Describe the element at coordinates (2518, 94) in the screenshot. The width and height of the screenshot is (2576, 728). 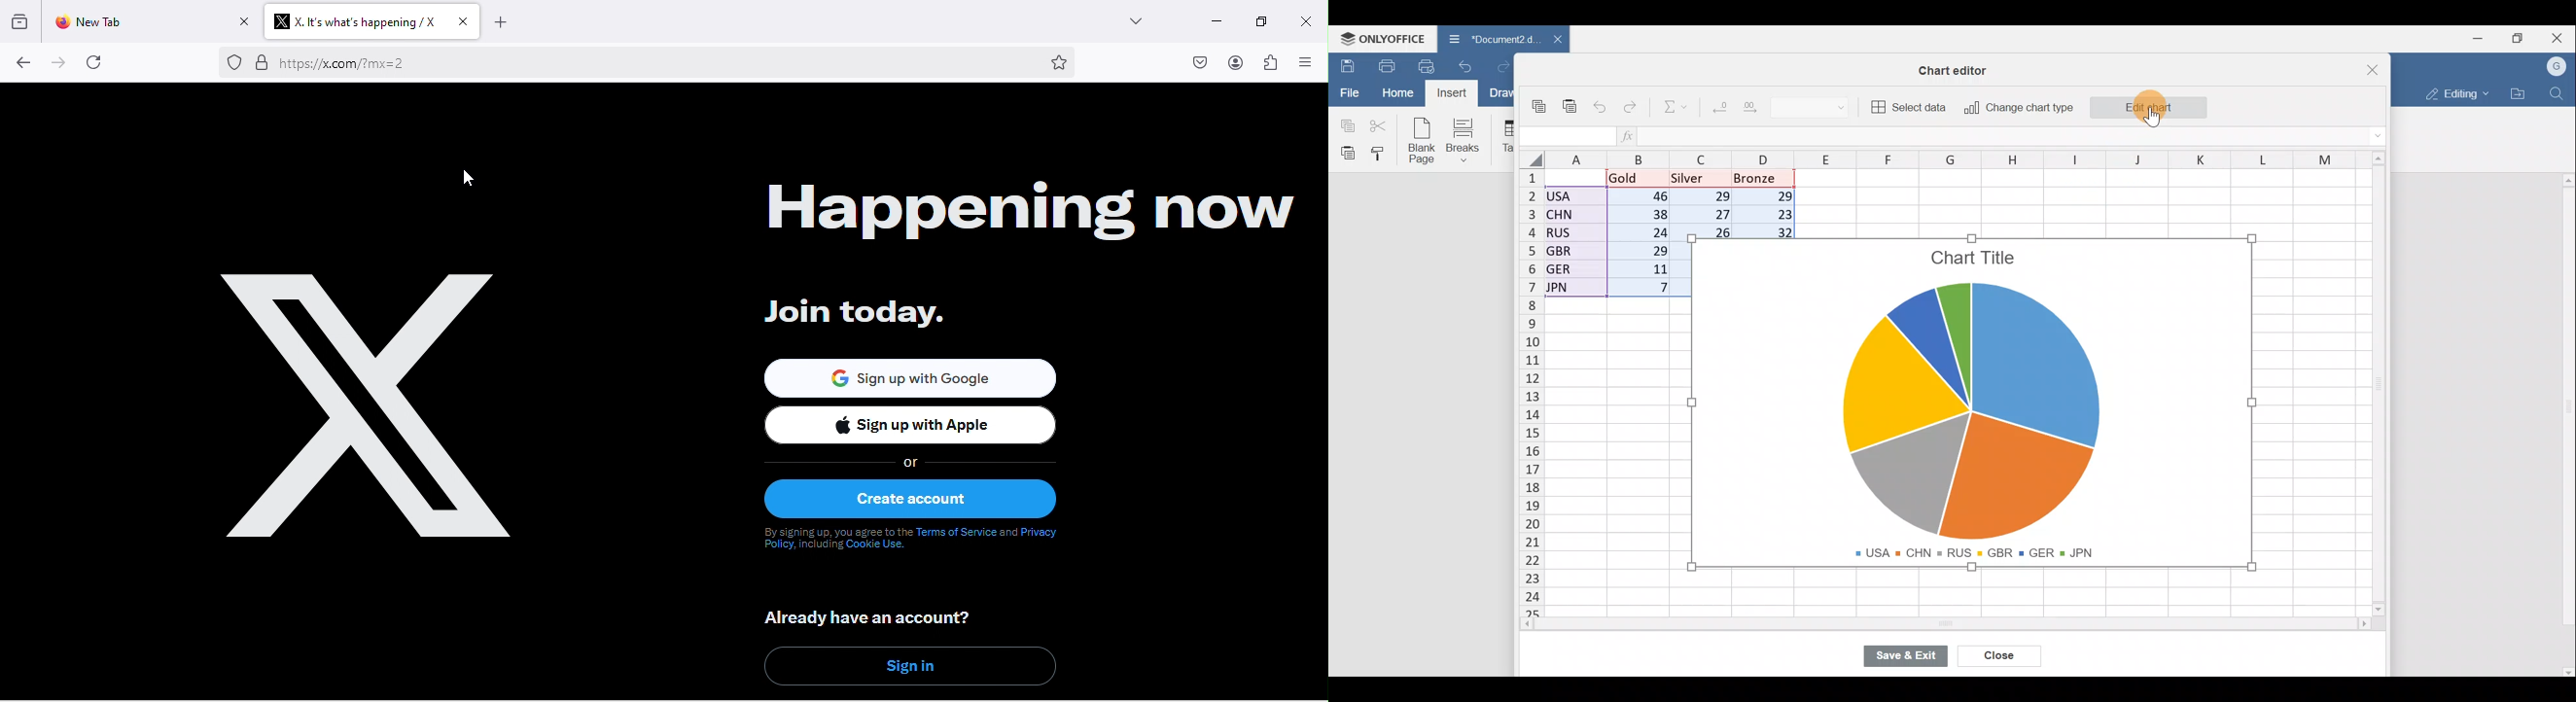
I see `Open file location` at that location.